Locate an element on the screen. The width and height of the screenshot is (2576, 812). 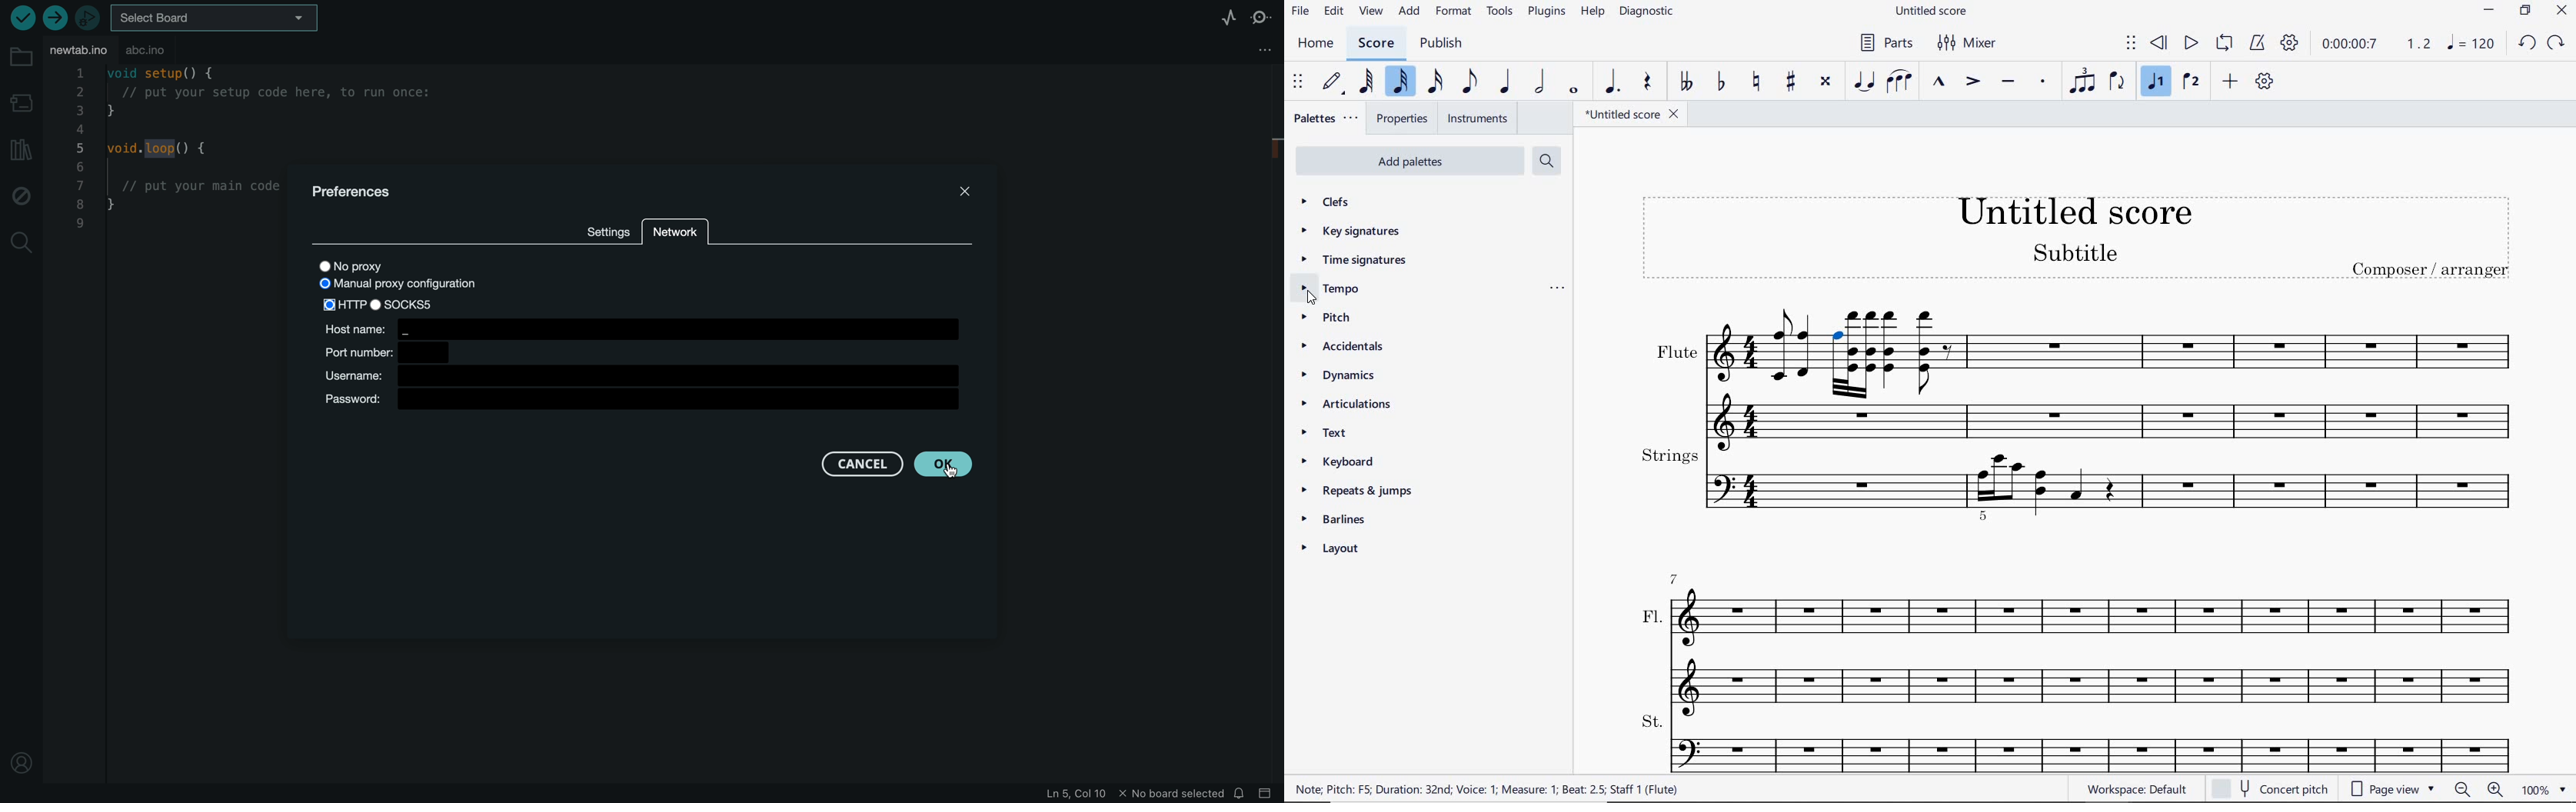
accidentals is located at coordinates (1353, 345).